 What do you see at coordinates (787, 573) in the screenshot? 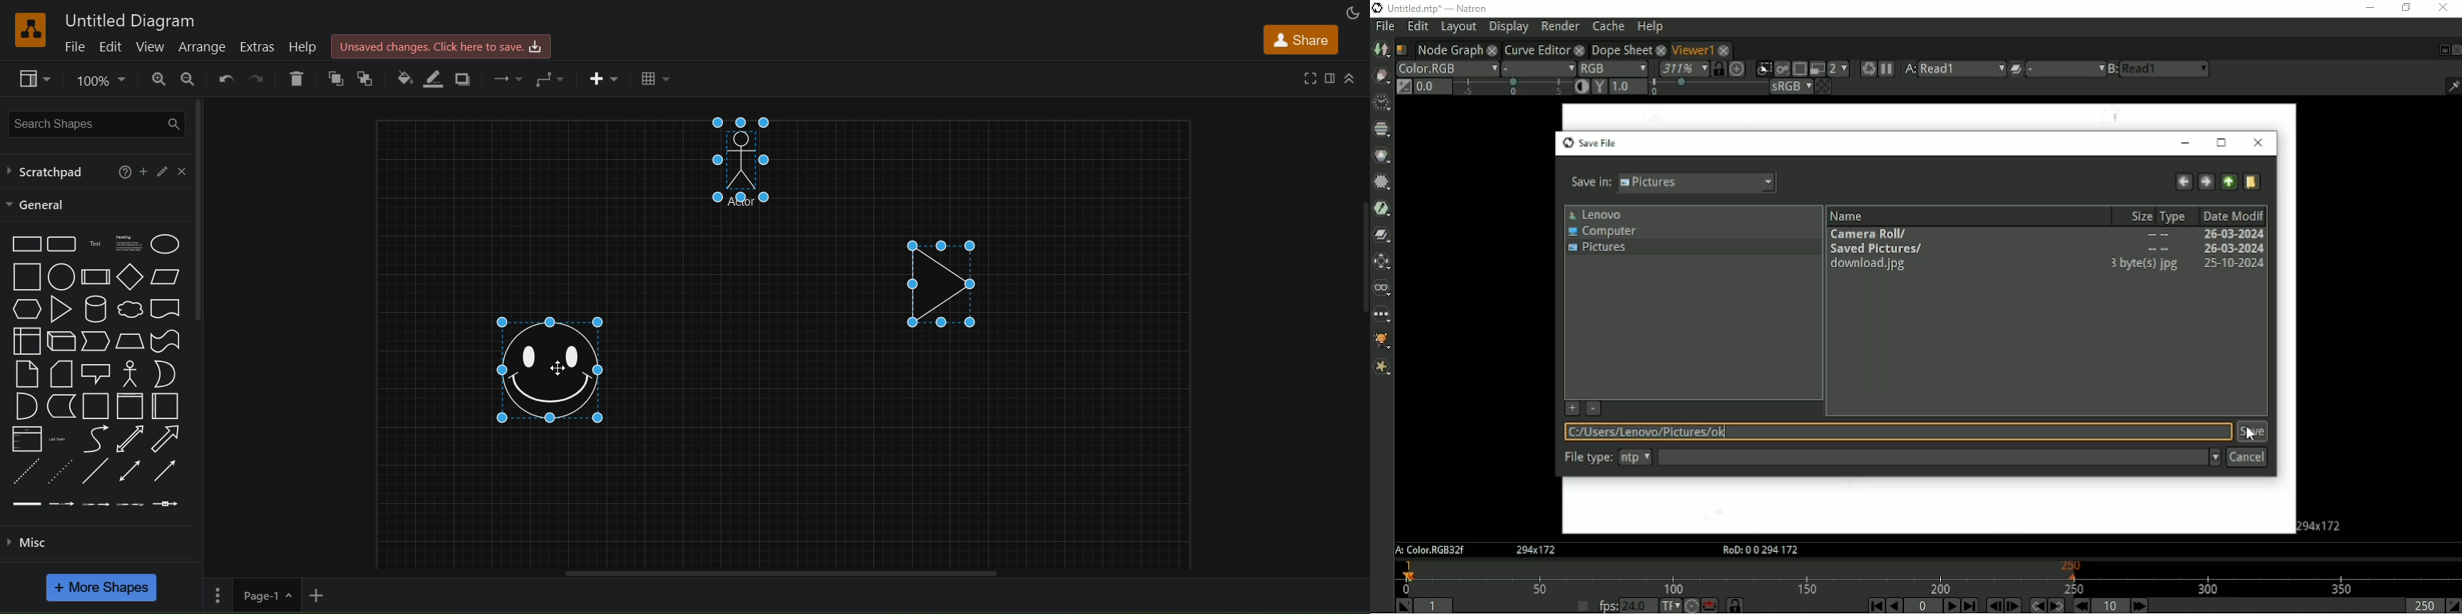
I see `horizontal scroll bar` at bounding box center [787, 573].